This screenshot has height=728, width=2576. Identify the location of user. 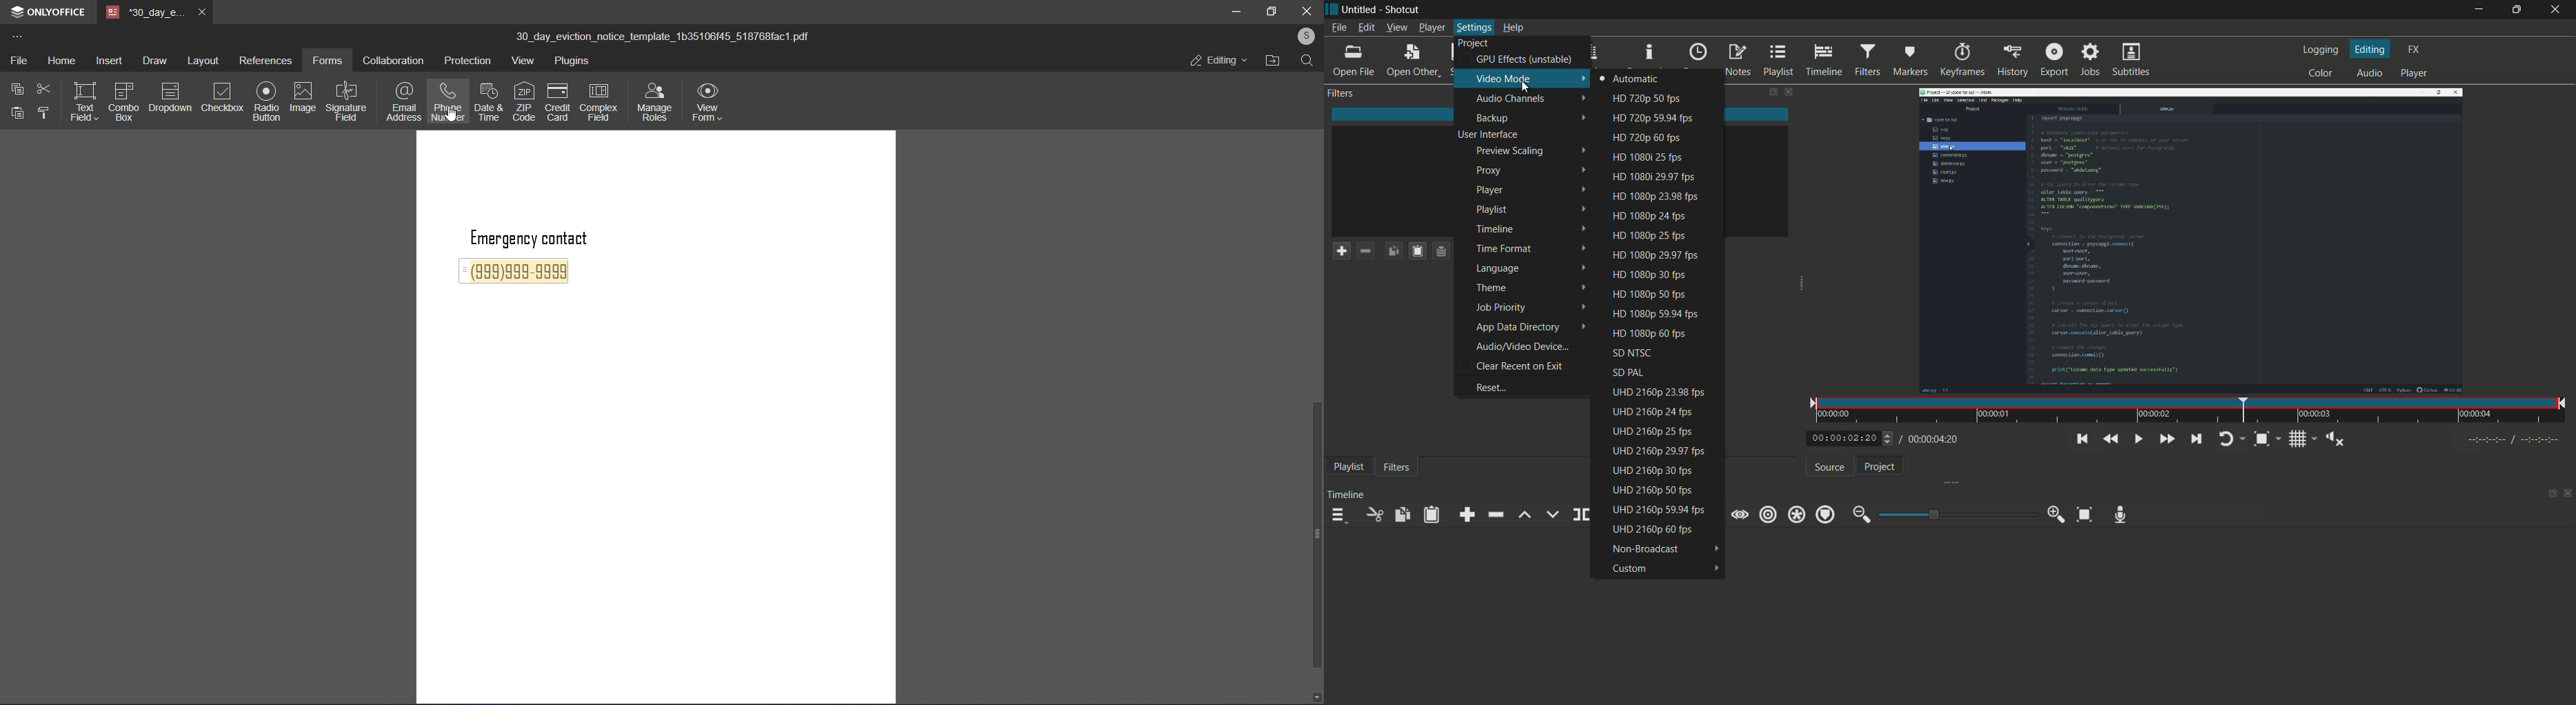
(1305, 38).